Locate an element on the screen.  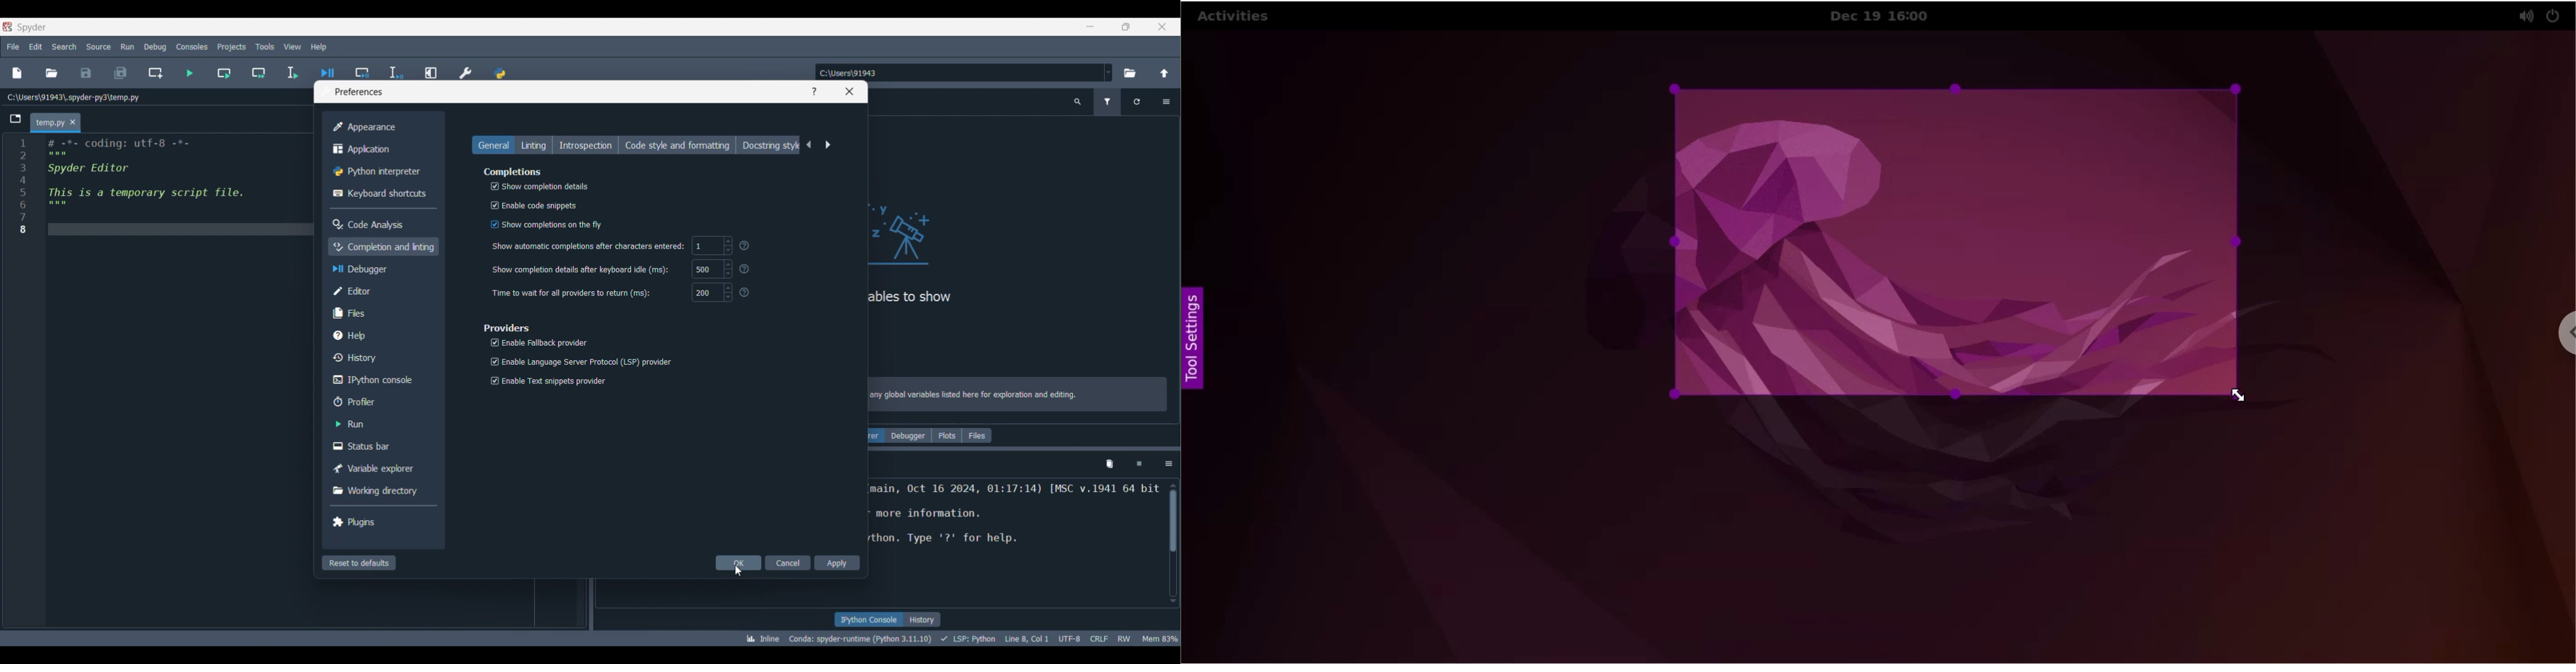
Profiler is located at coordinates (381, 401).